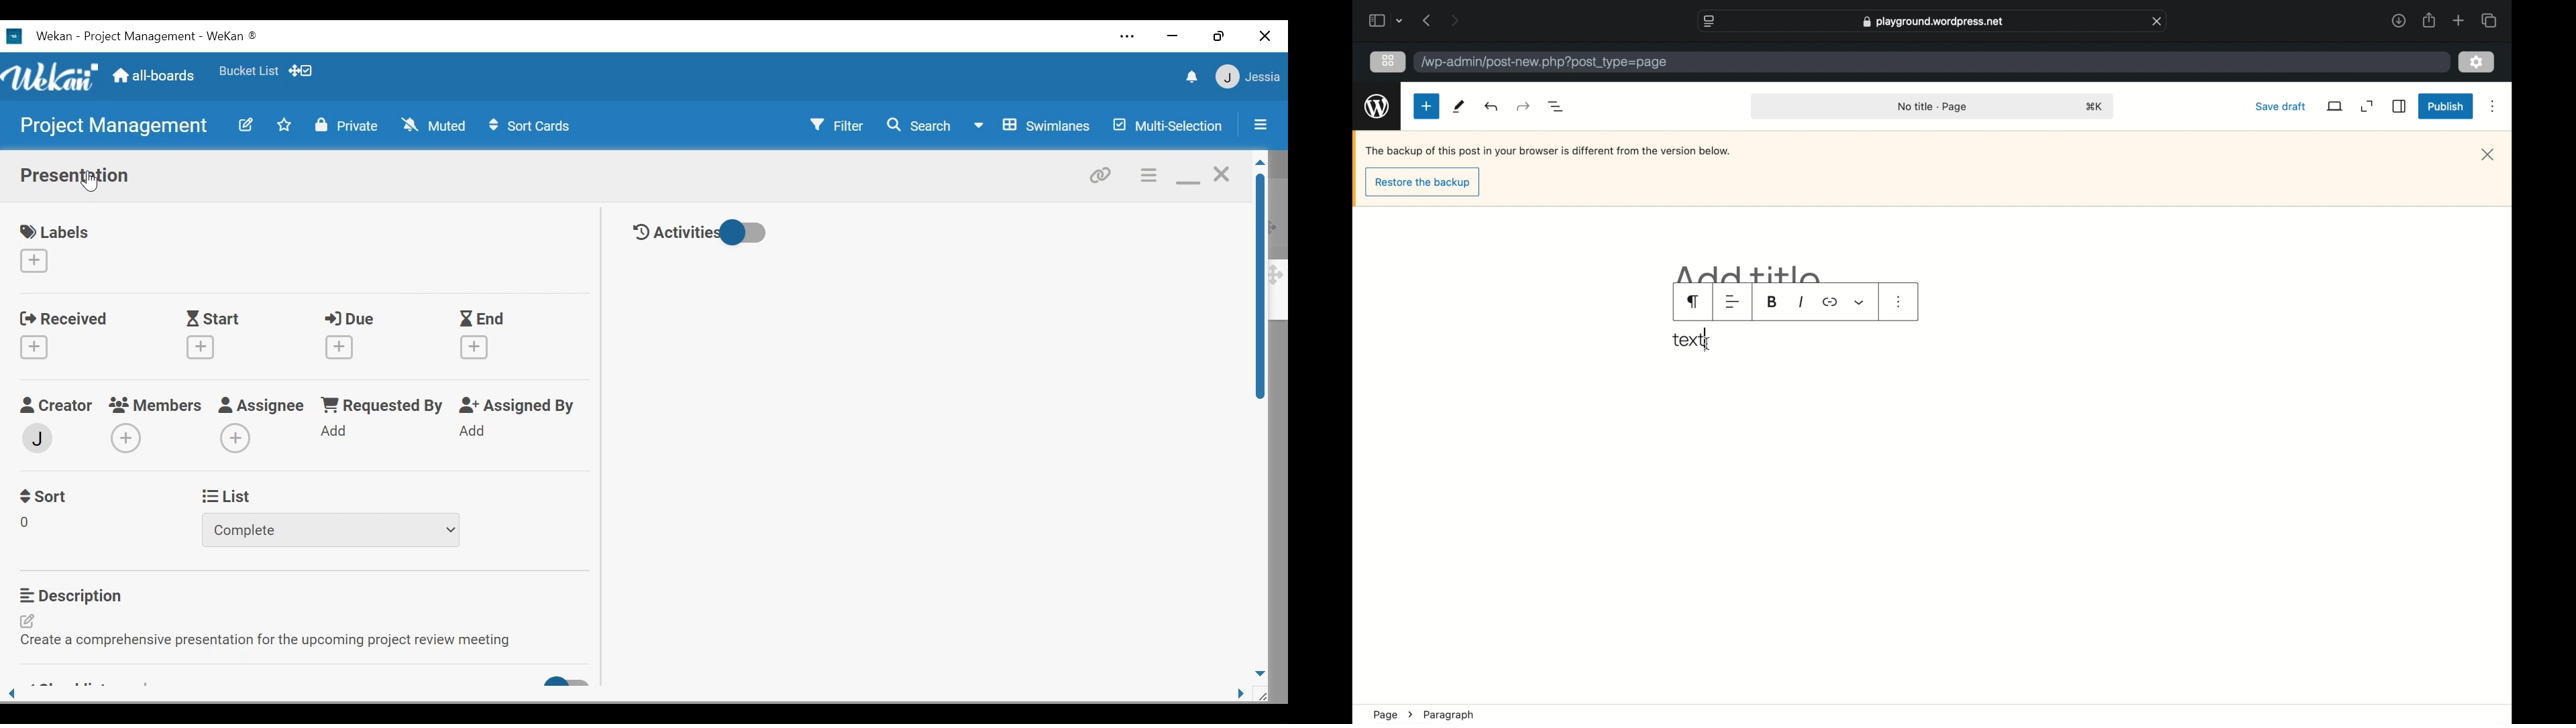 The height and width of the screenshot is (728, 2576). What do you see at coordinates (2446, 107) in the screenshot?
I see `publish` at bounding box center [2446, 107].